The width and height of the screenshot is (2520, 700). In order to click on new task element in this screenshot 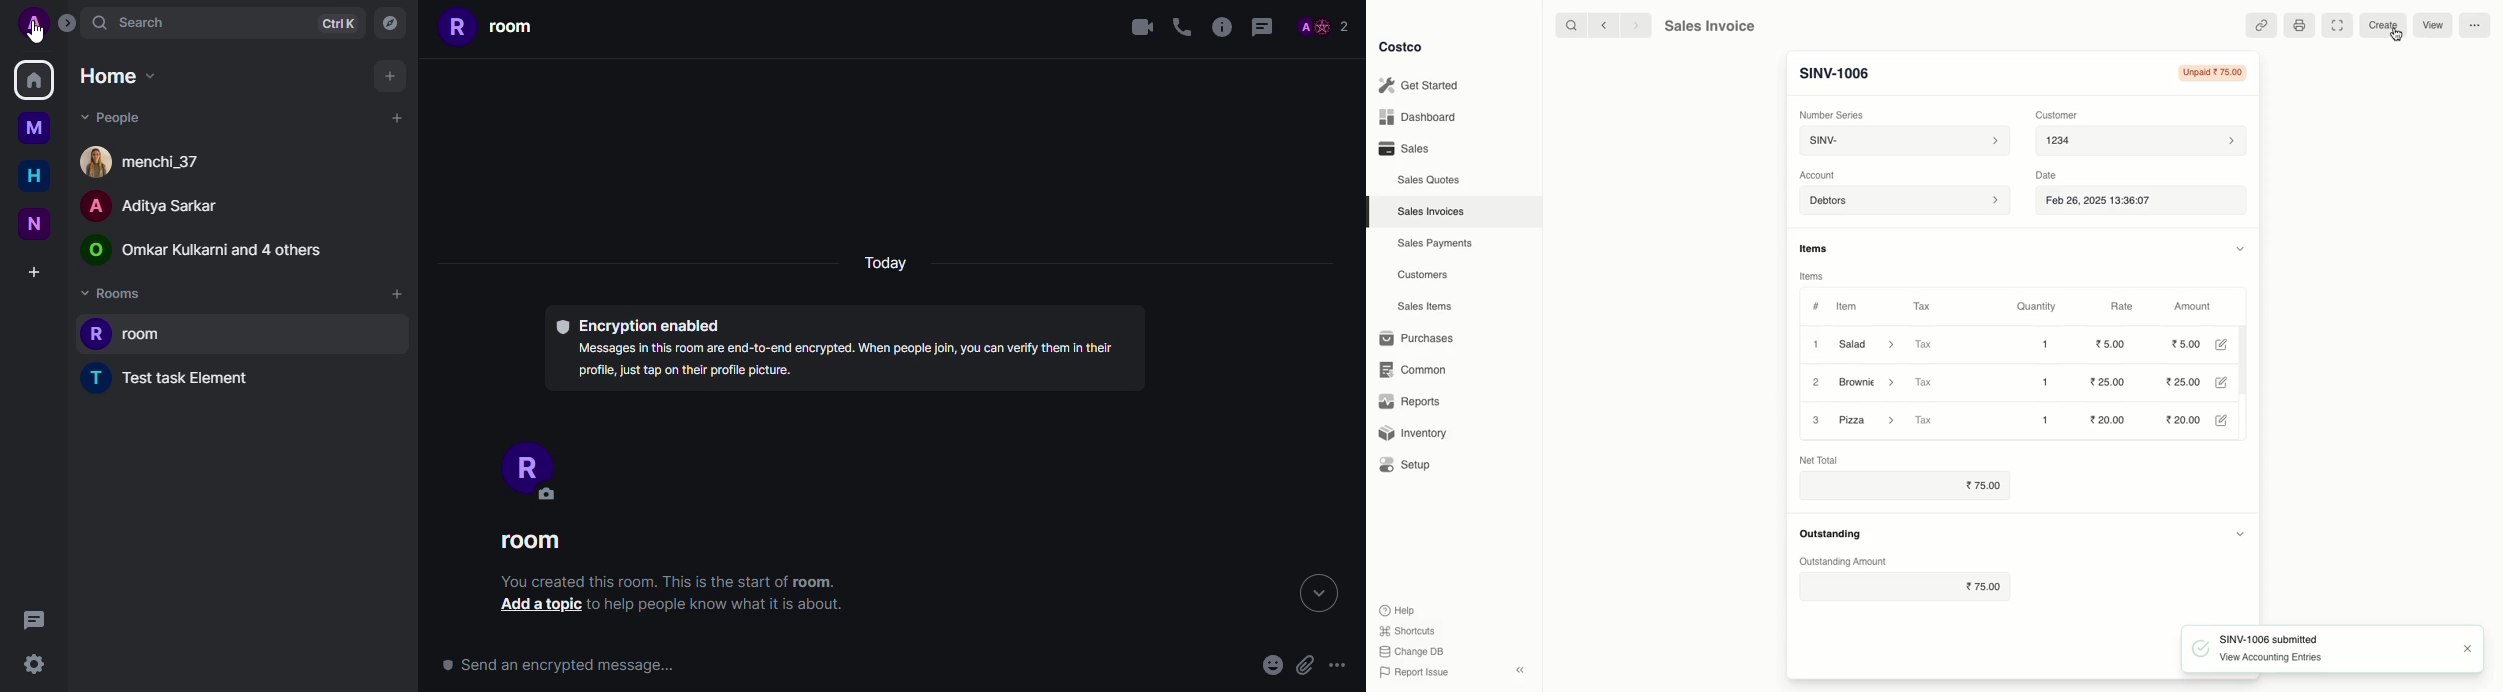, I will do `click(179, 376)`.